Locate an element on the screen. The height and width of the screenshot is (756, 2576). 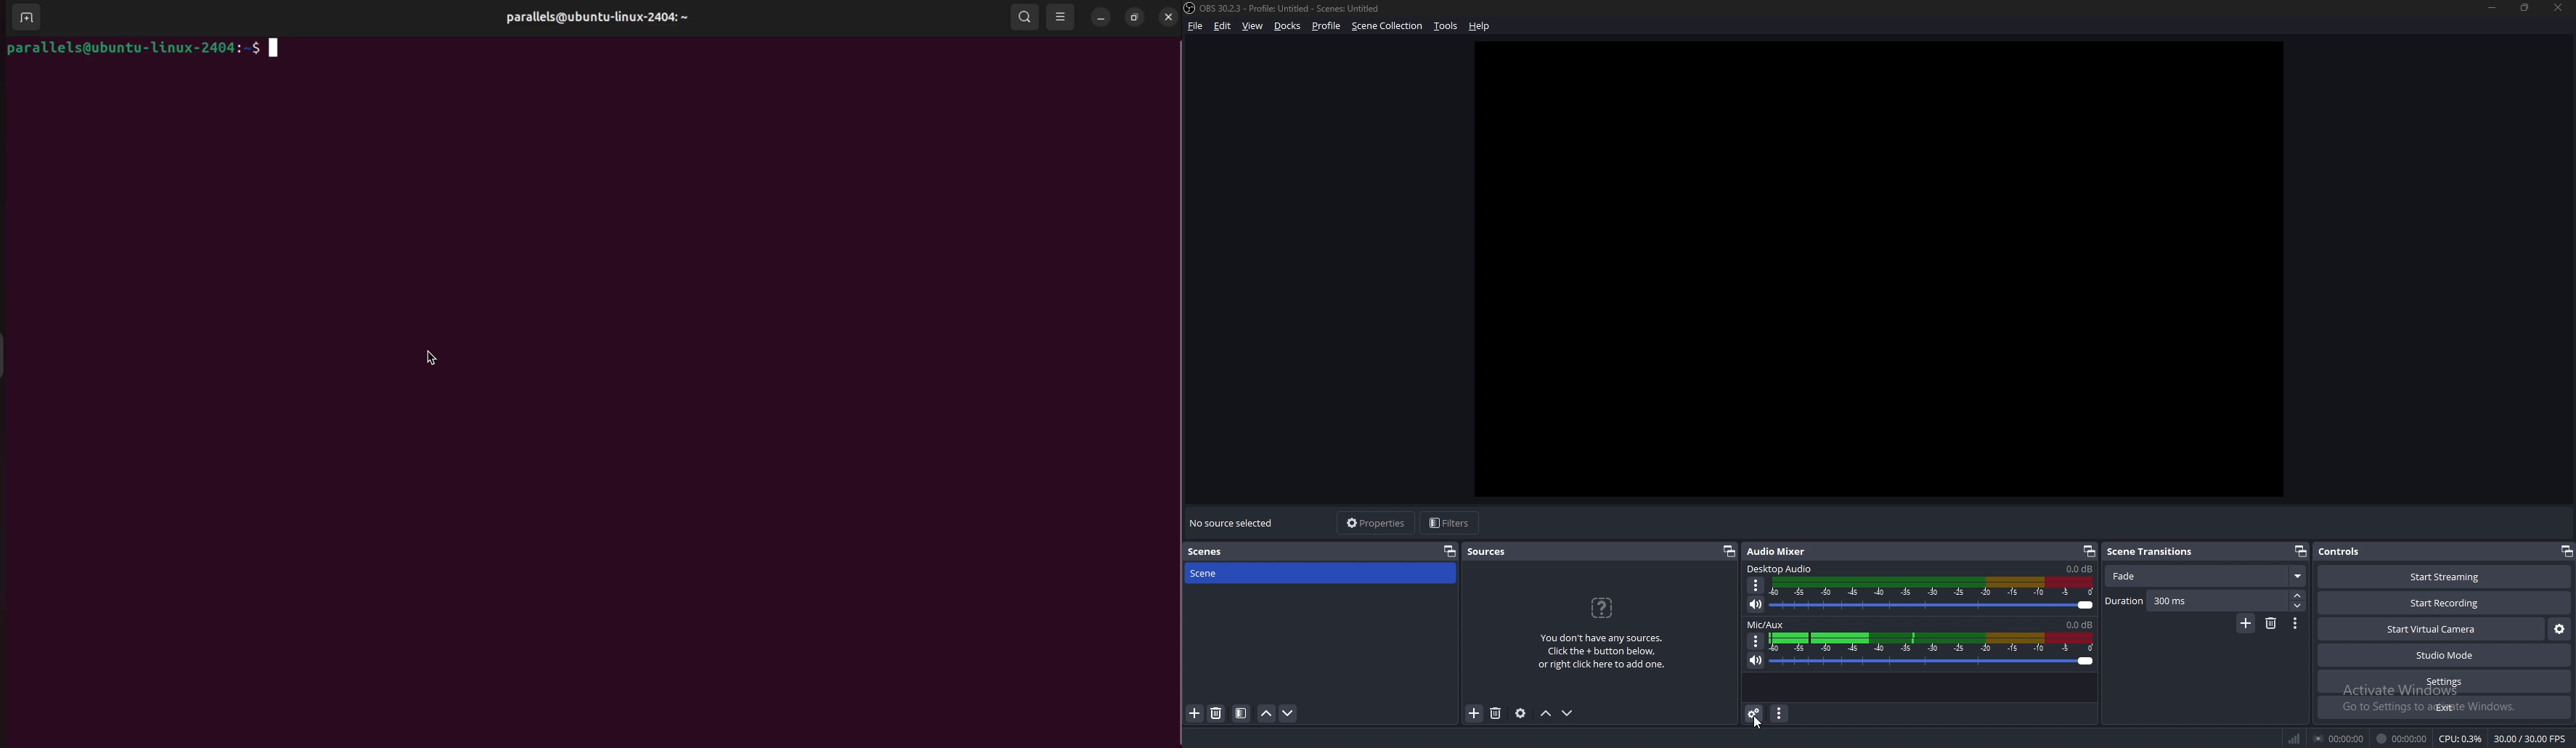
filters is located at coordinates (1452, 523).